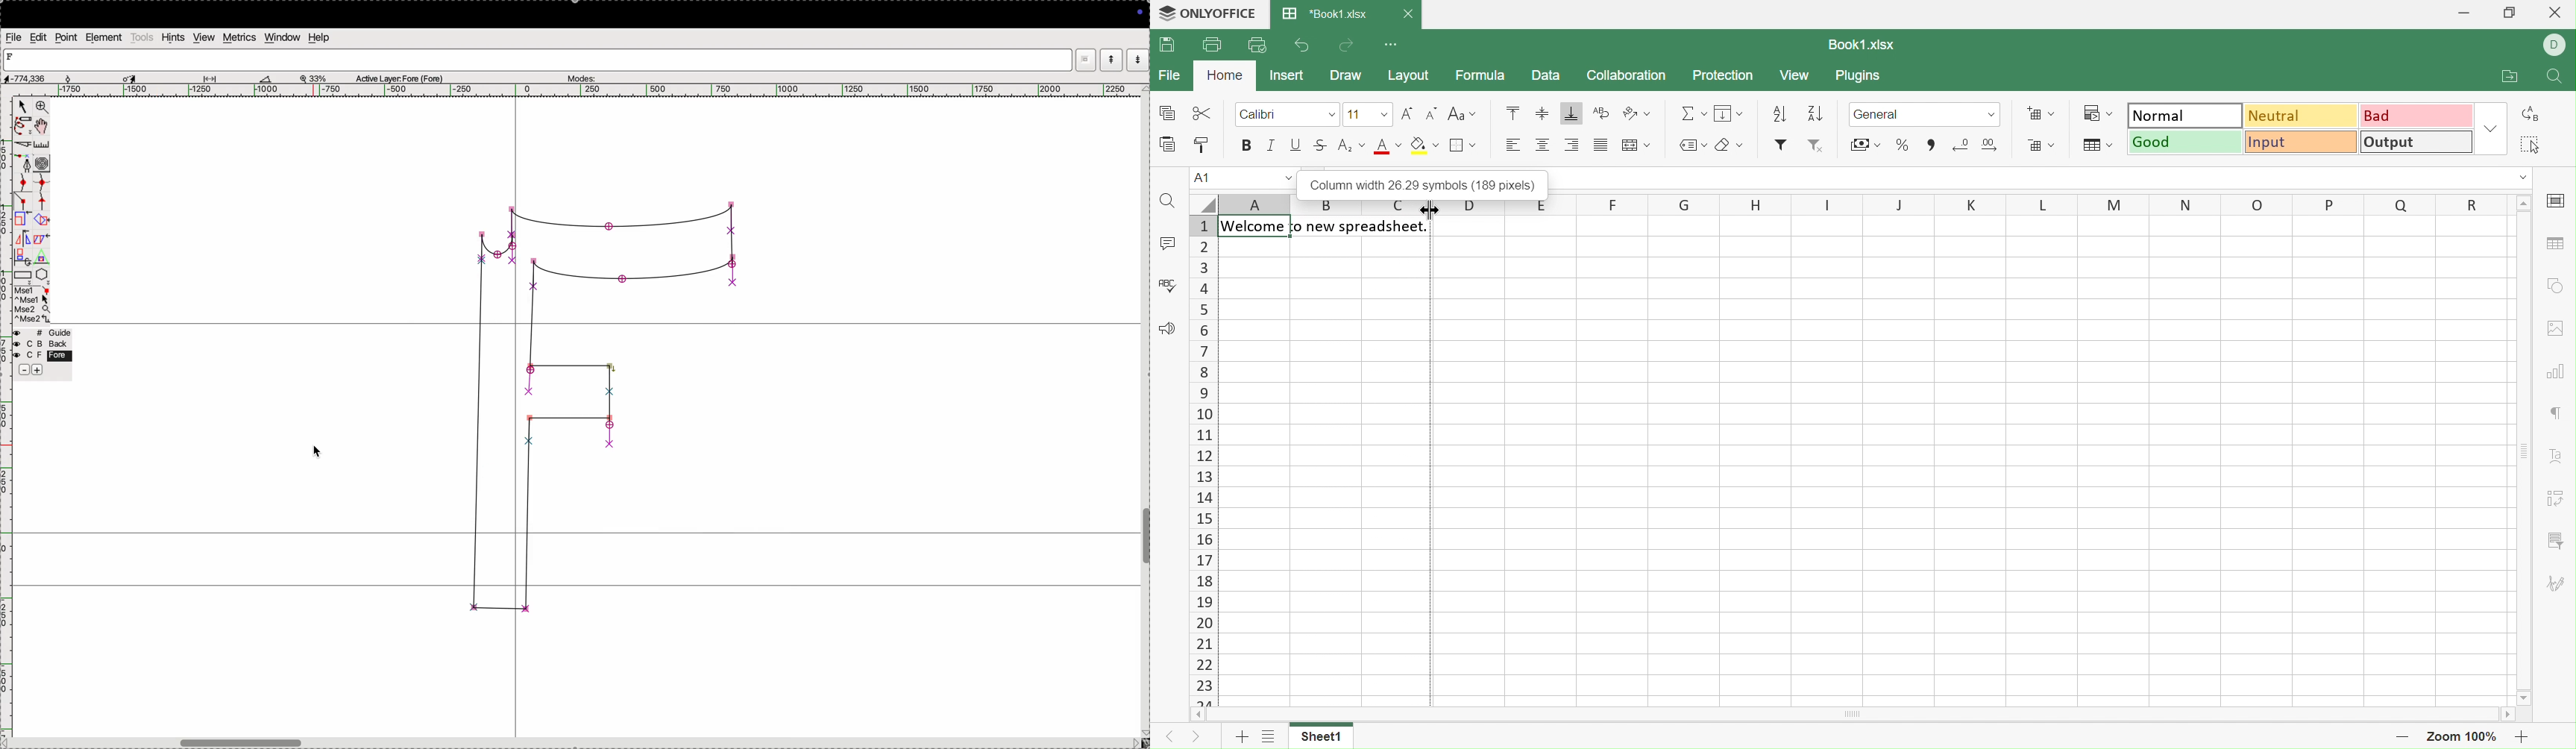  I want to click on mirror, so click(31, 240).